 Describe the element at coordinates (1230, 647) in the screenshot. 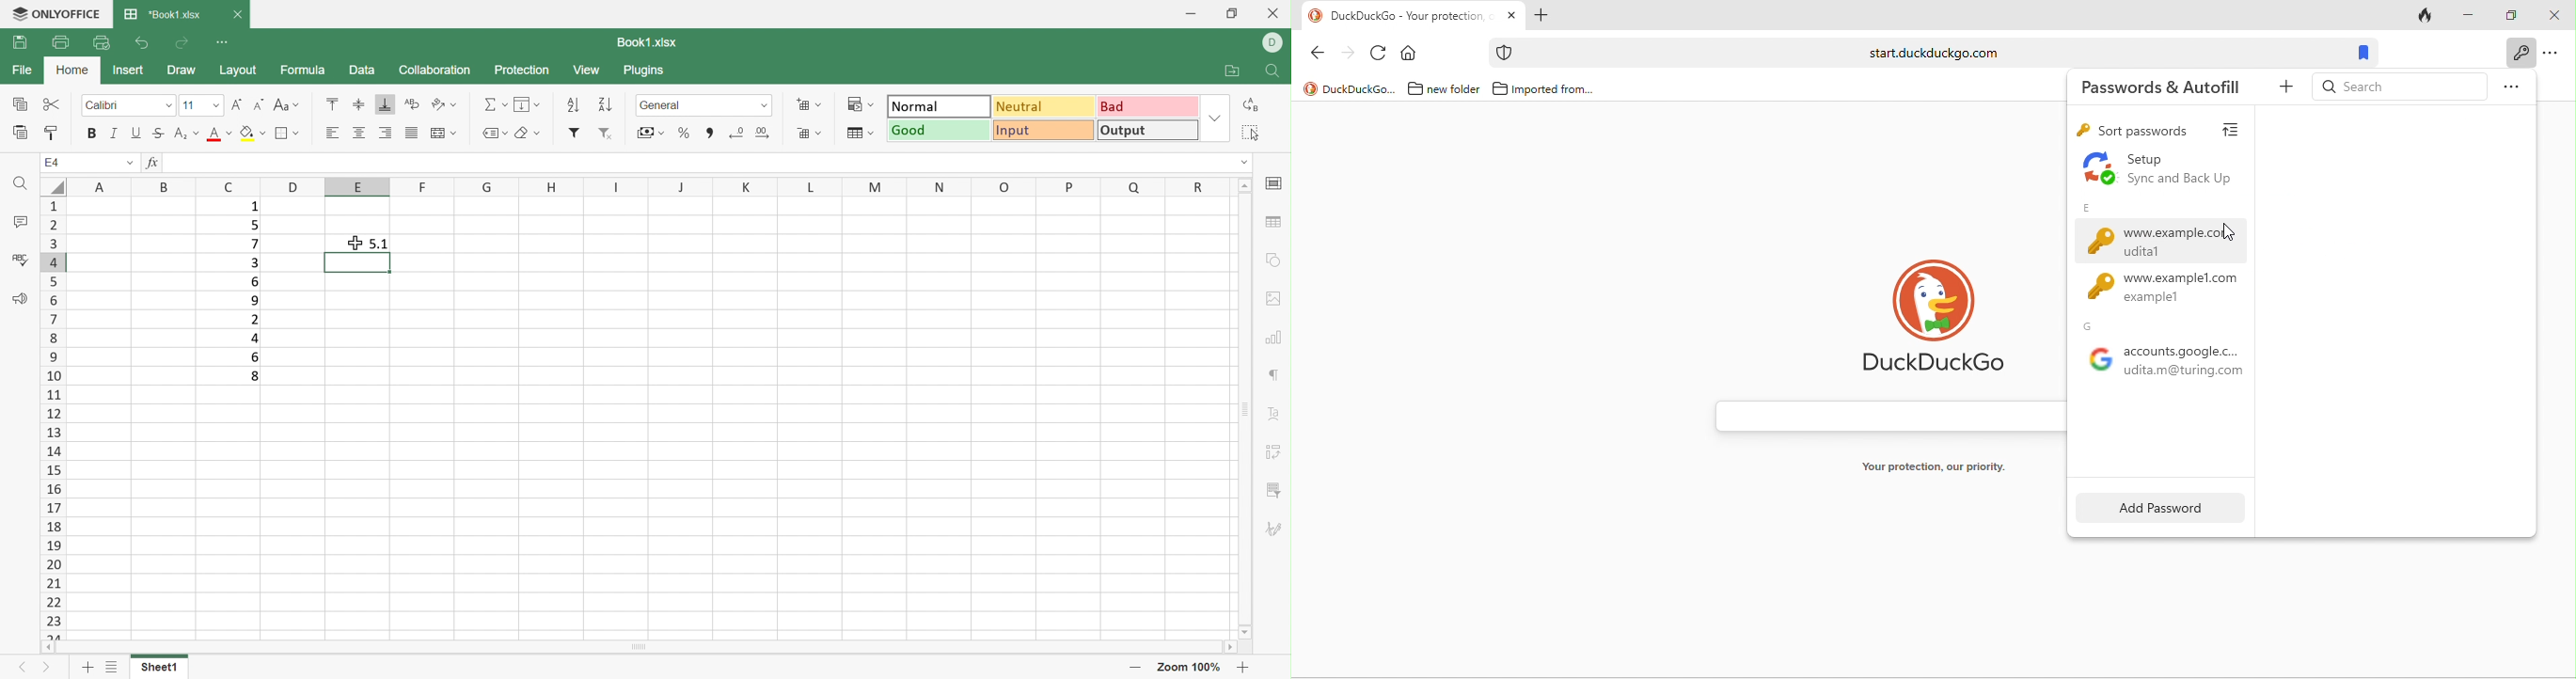

I see `Scroll Right` at that location.